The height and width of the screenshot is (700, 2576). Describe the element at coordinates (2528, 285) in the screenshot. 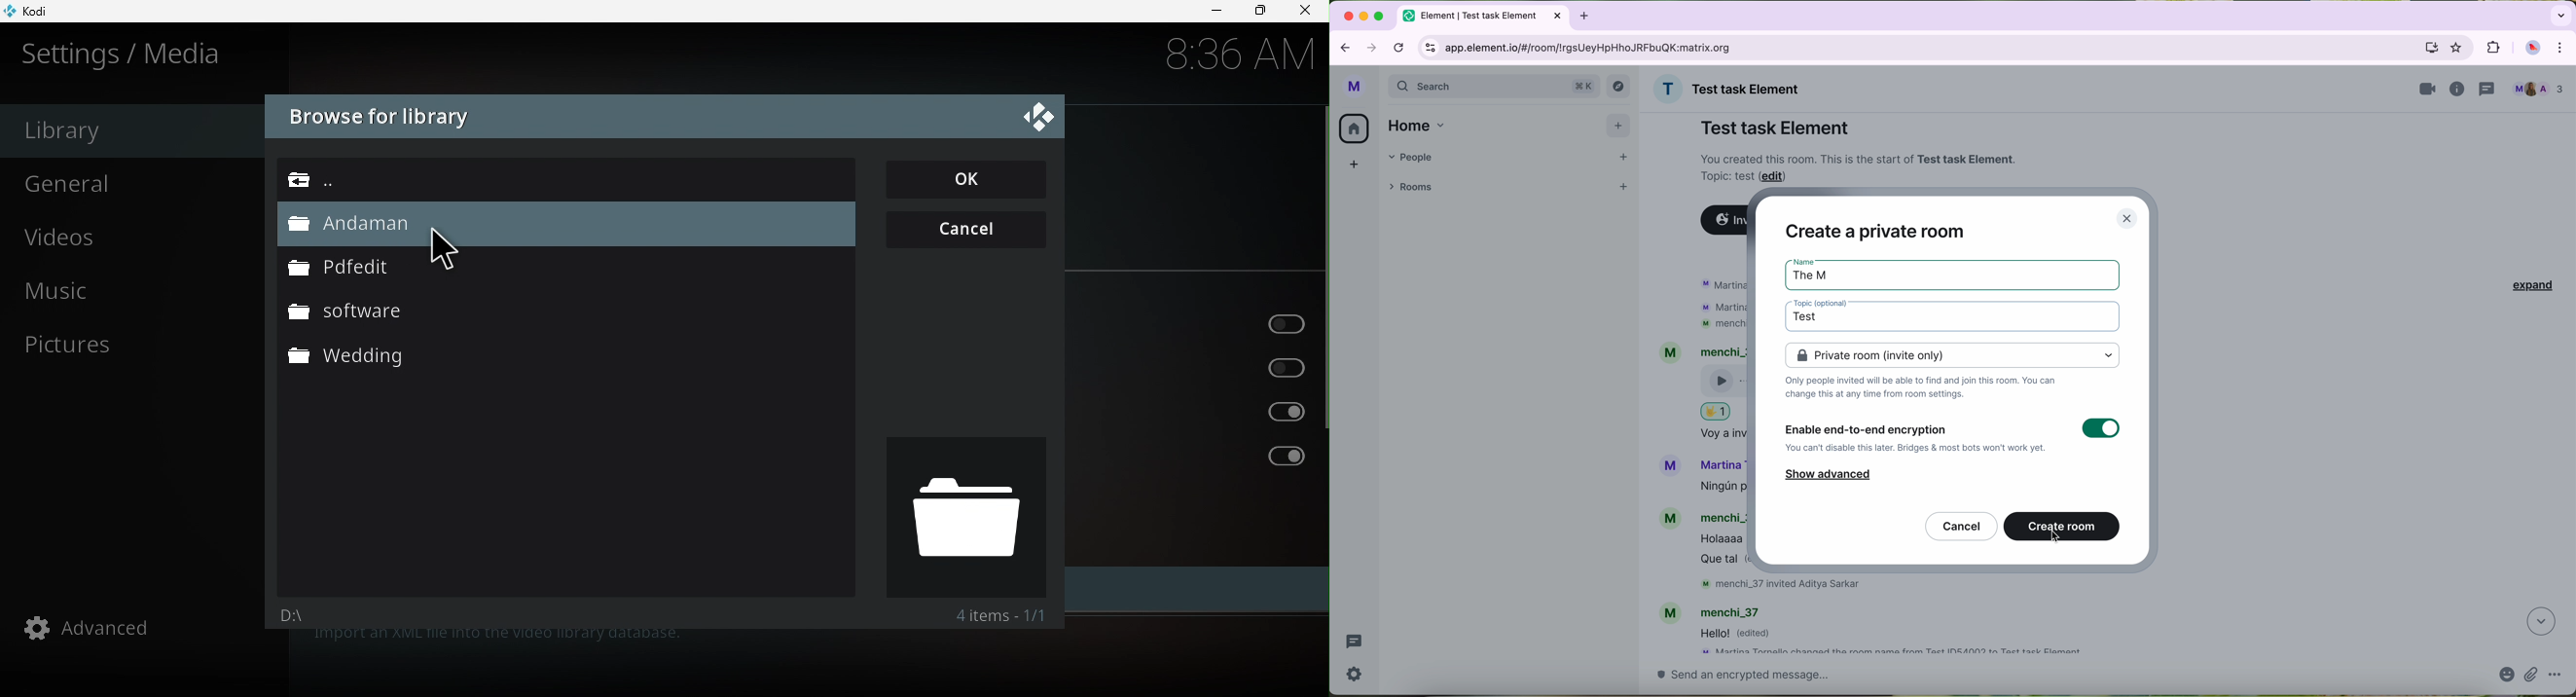

I see `expand` at that location.